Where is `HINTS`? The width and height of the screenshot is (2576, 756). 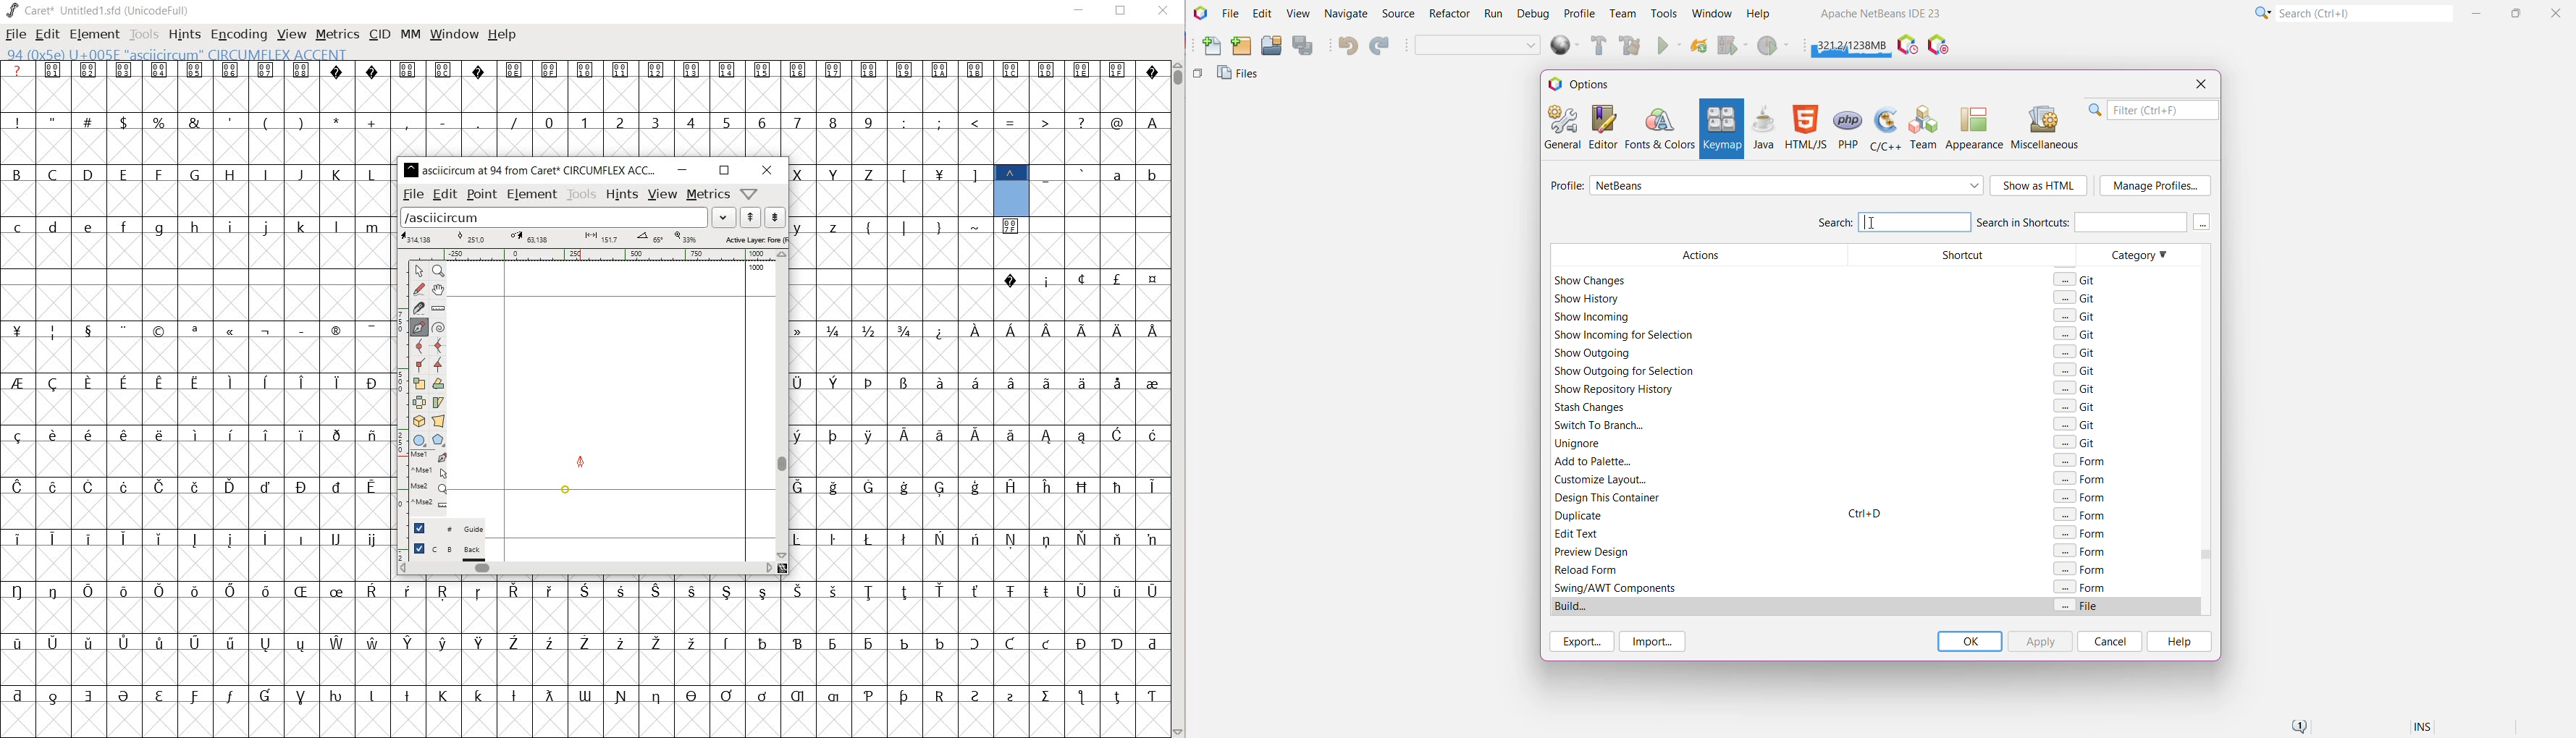 HINTS is located at coordinates (185, 34).